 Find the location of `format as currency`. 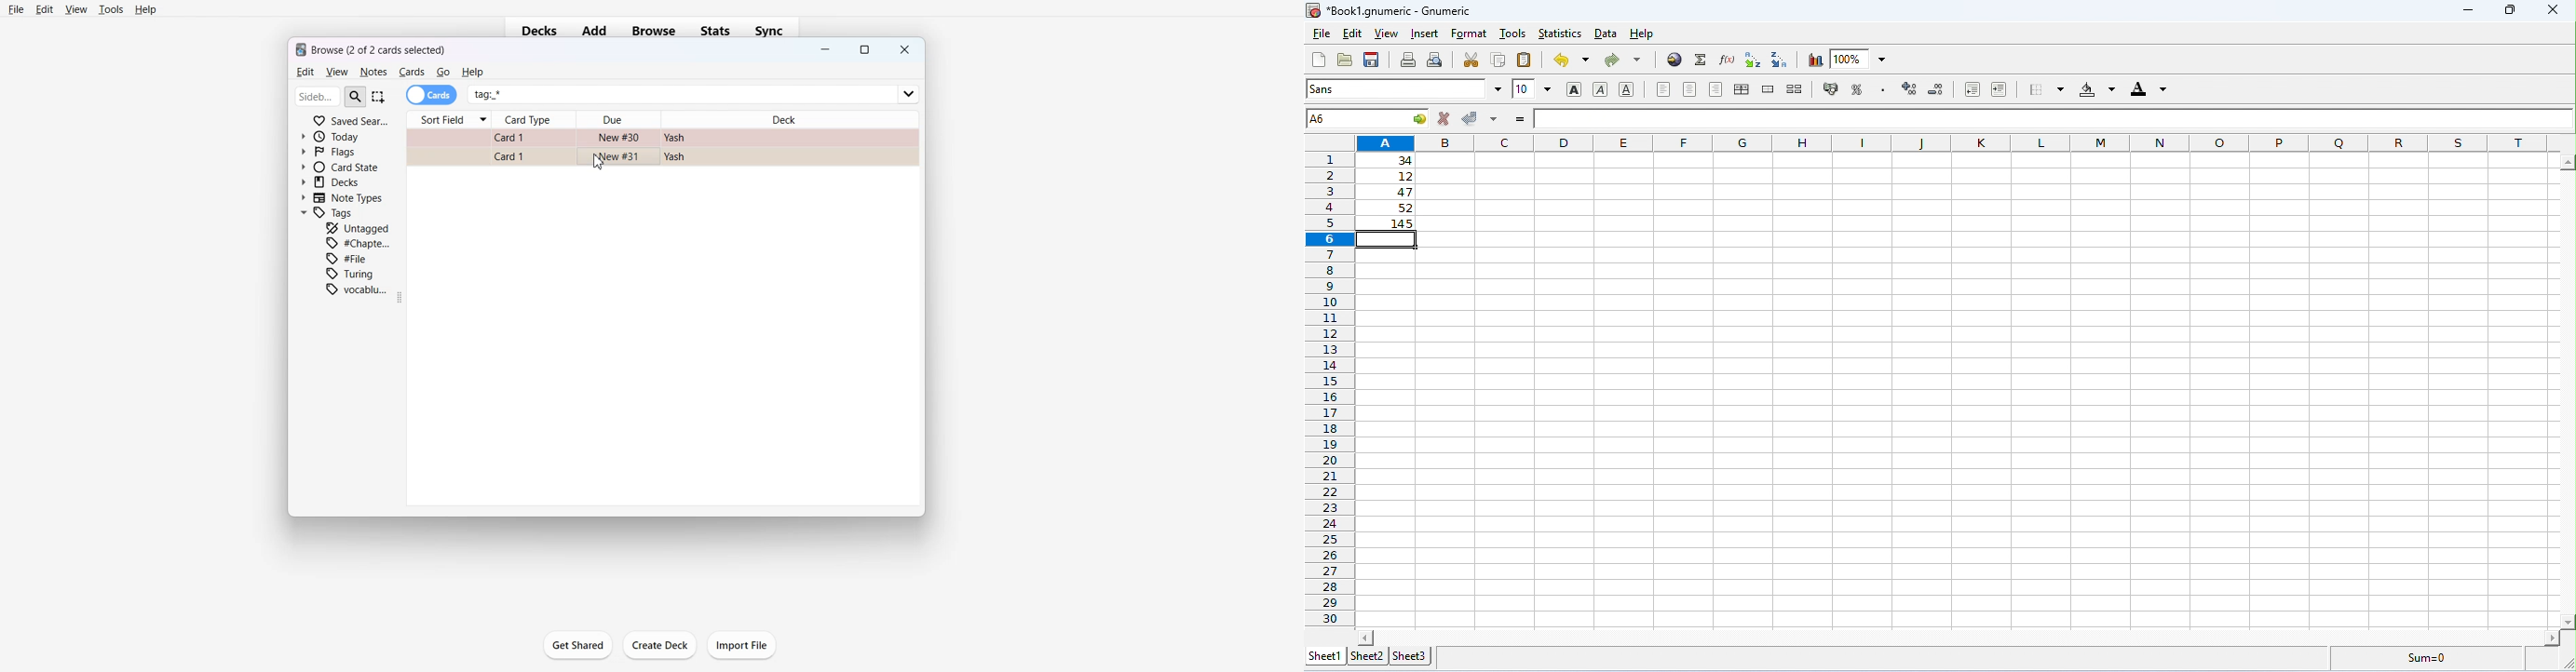

format as currency is located at coordinates (1832, 87).